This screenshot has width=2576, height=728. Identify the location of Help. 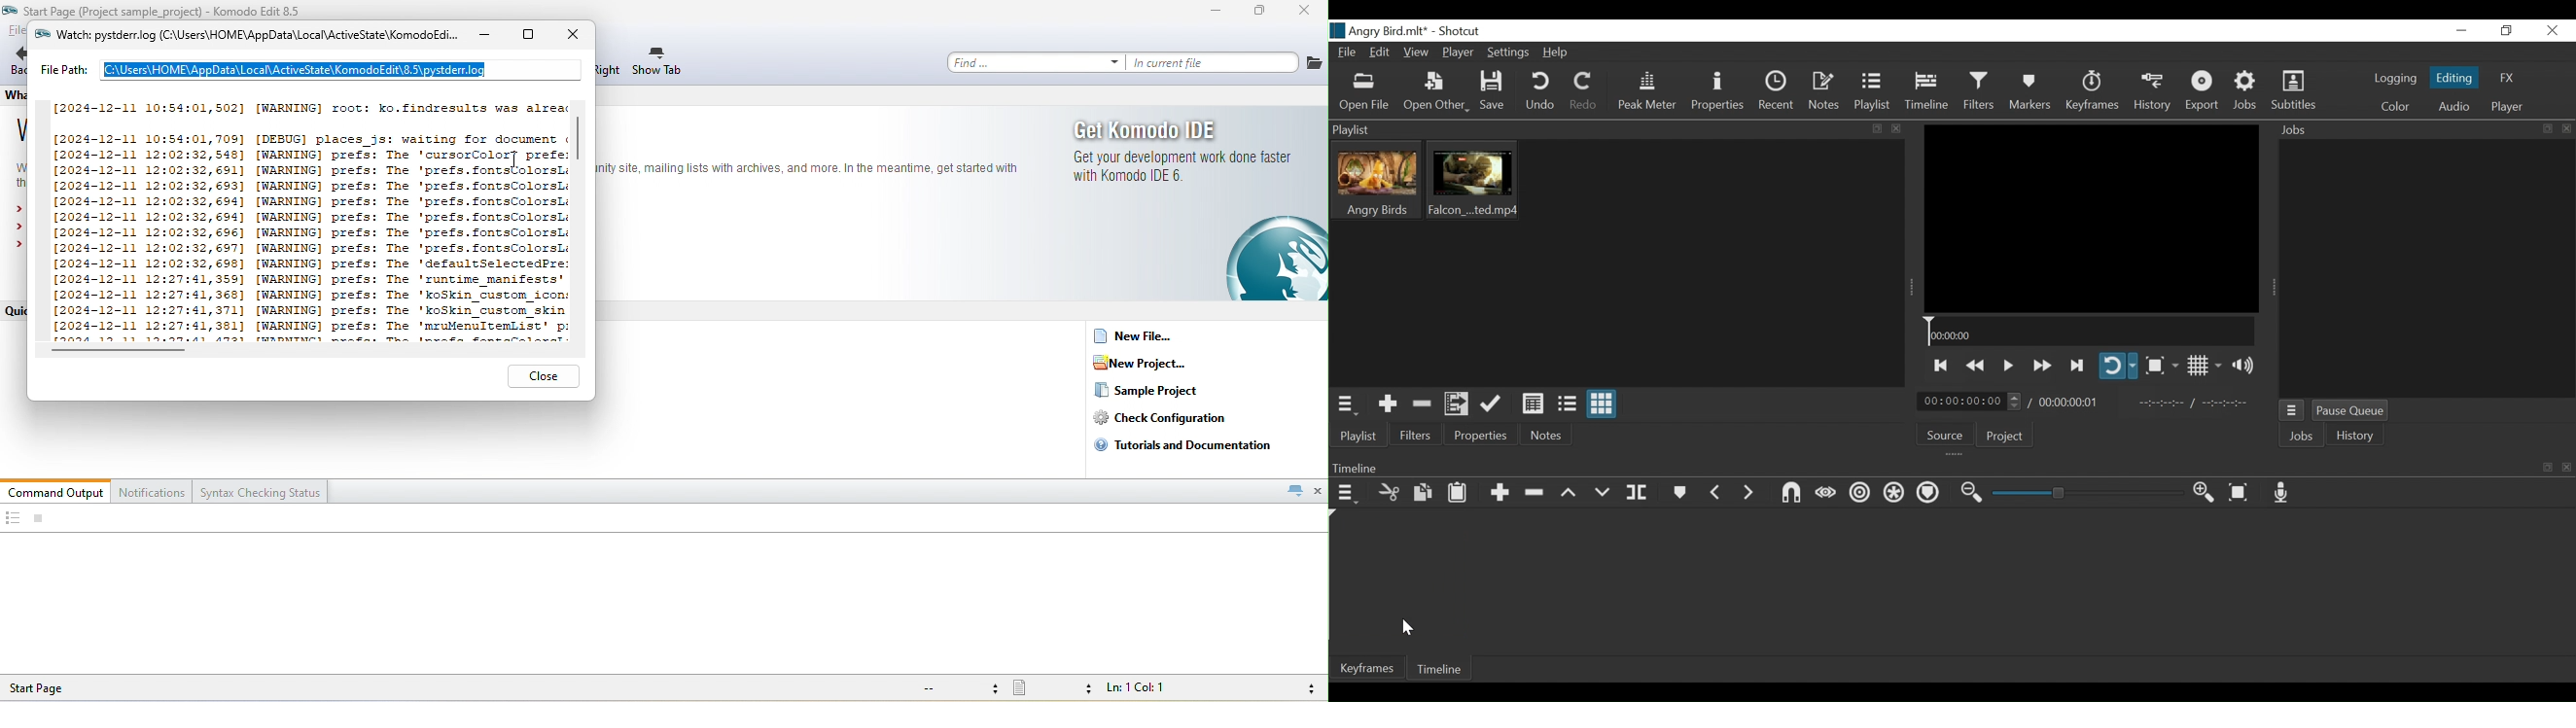
(1557, 53).